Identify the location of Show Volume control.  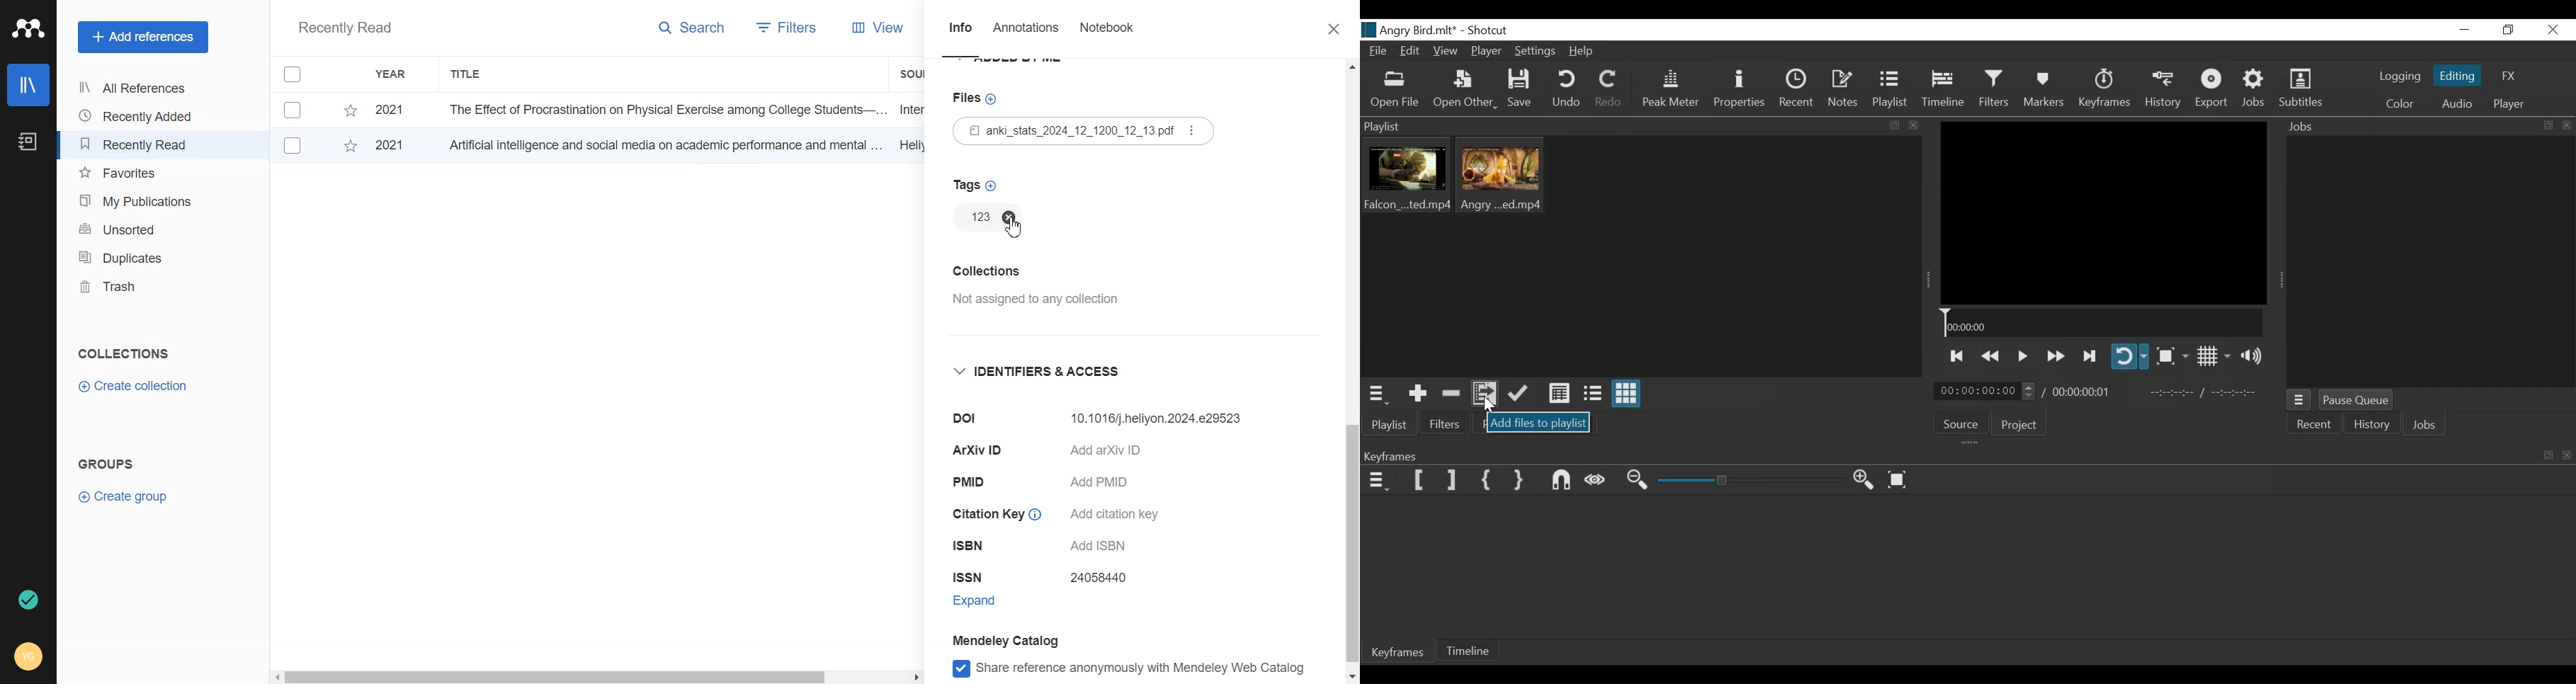
(2255, 357).